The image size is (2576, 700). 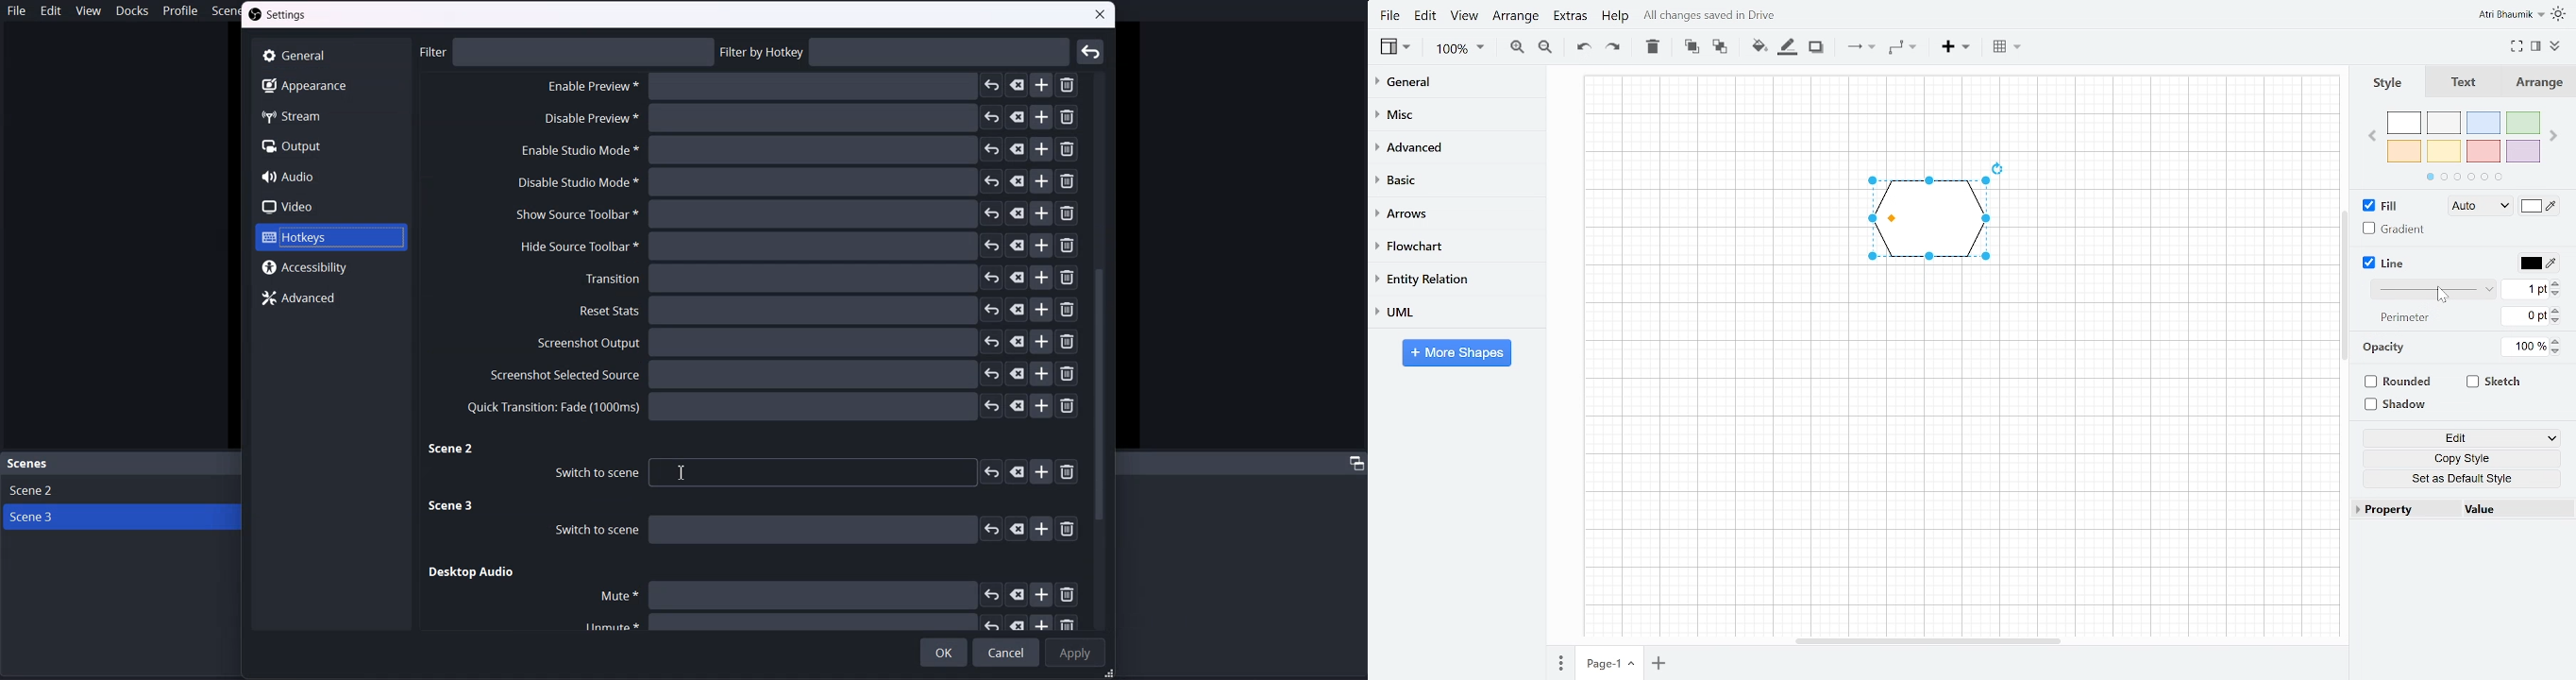 What do you see at coordinates (2556, 342) in the screenshot?
I see `Increase opacity` at bounding box center [2556, 342].